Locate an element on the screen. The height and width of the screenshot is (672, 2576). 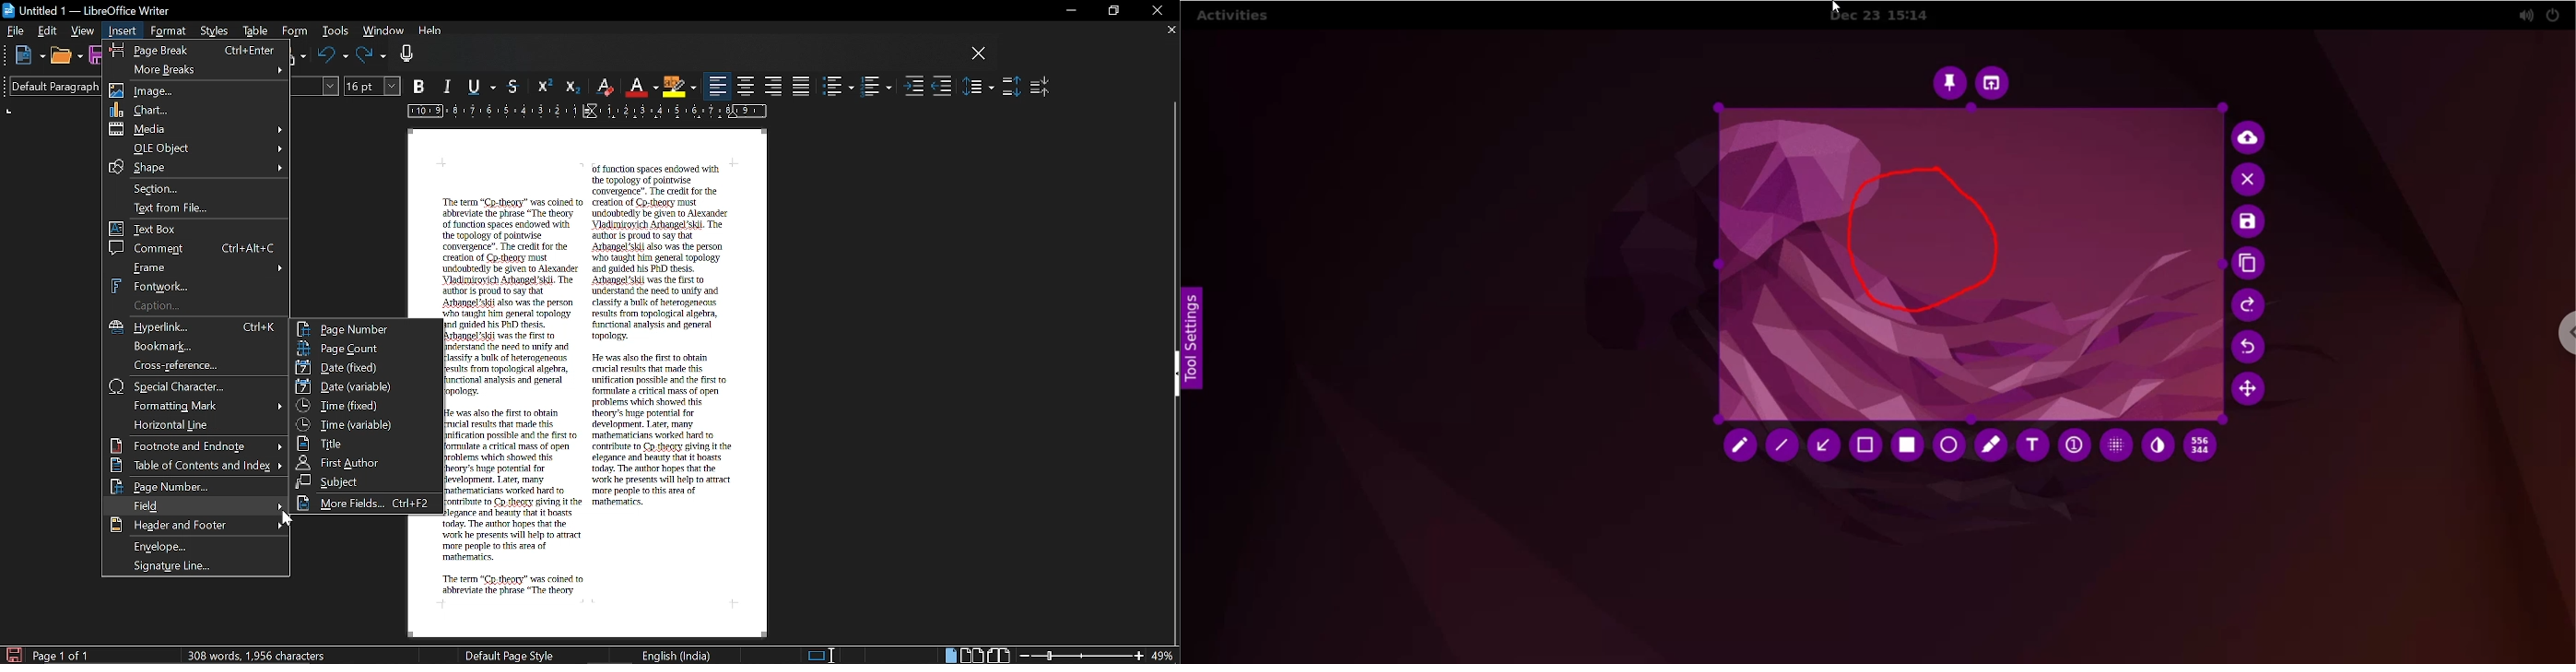
Special character is located at coordinates (197, 386).